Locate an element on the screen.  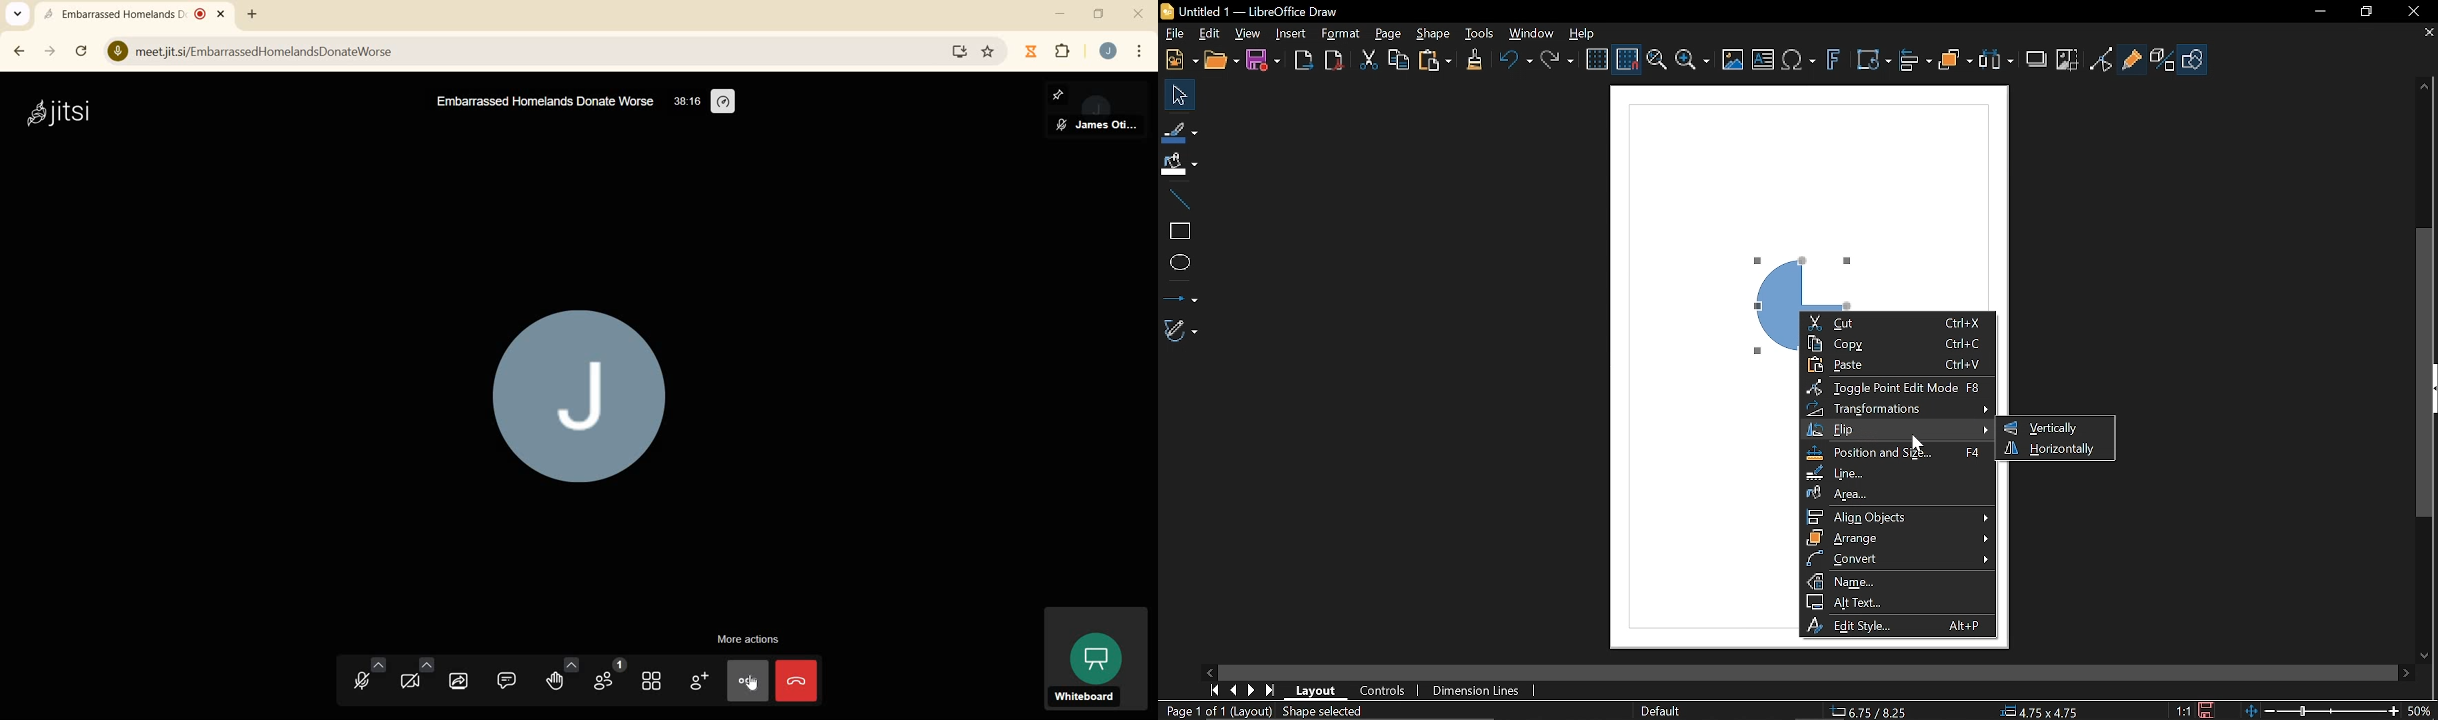
system name is located at coordinates (59, 114).